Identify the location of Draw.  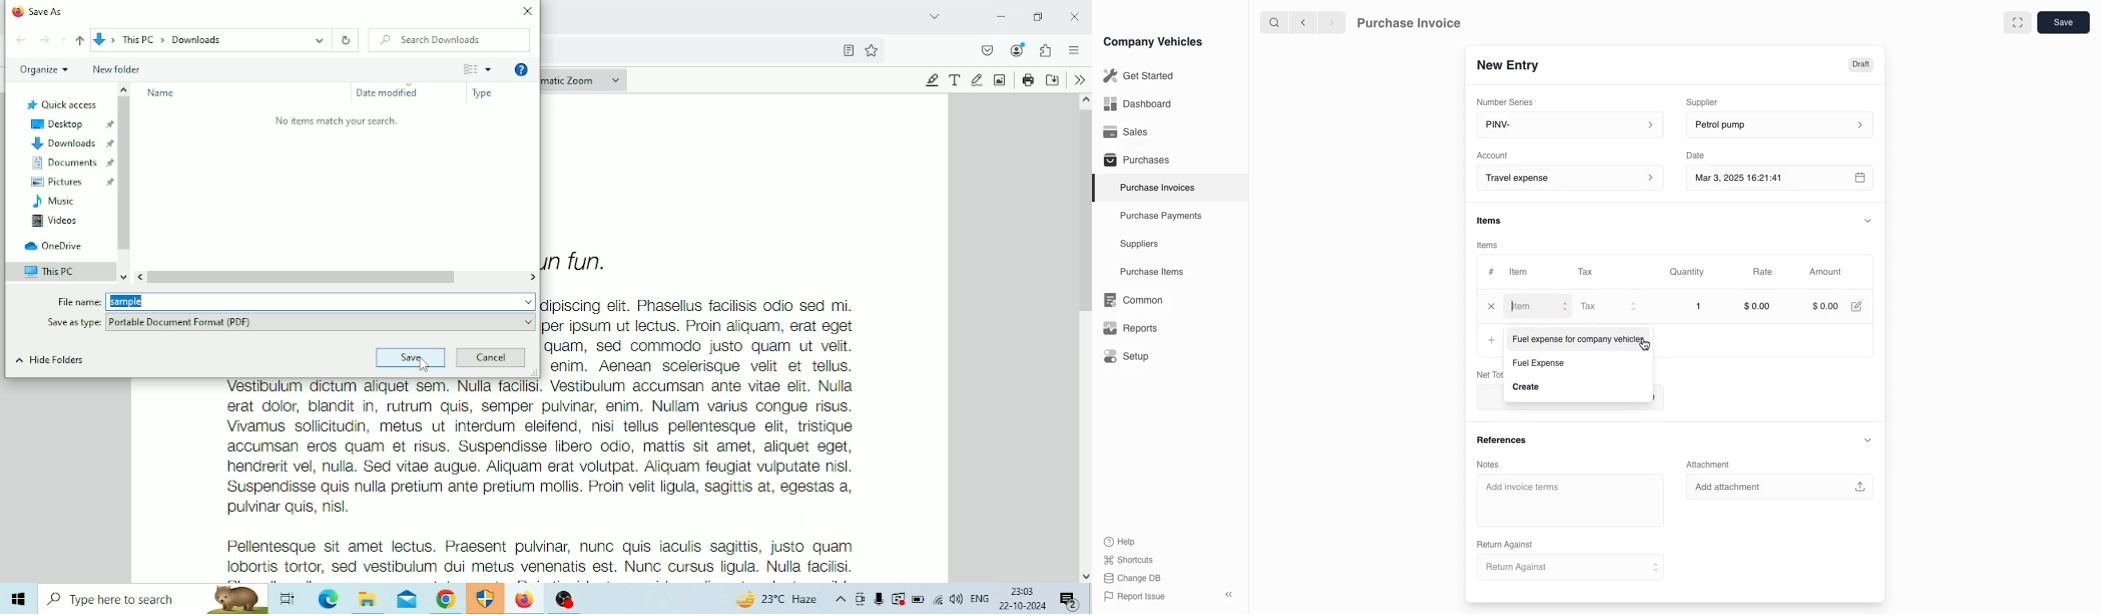
(977, 80).